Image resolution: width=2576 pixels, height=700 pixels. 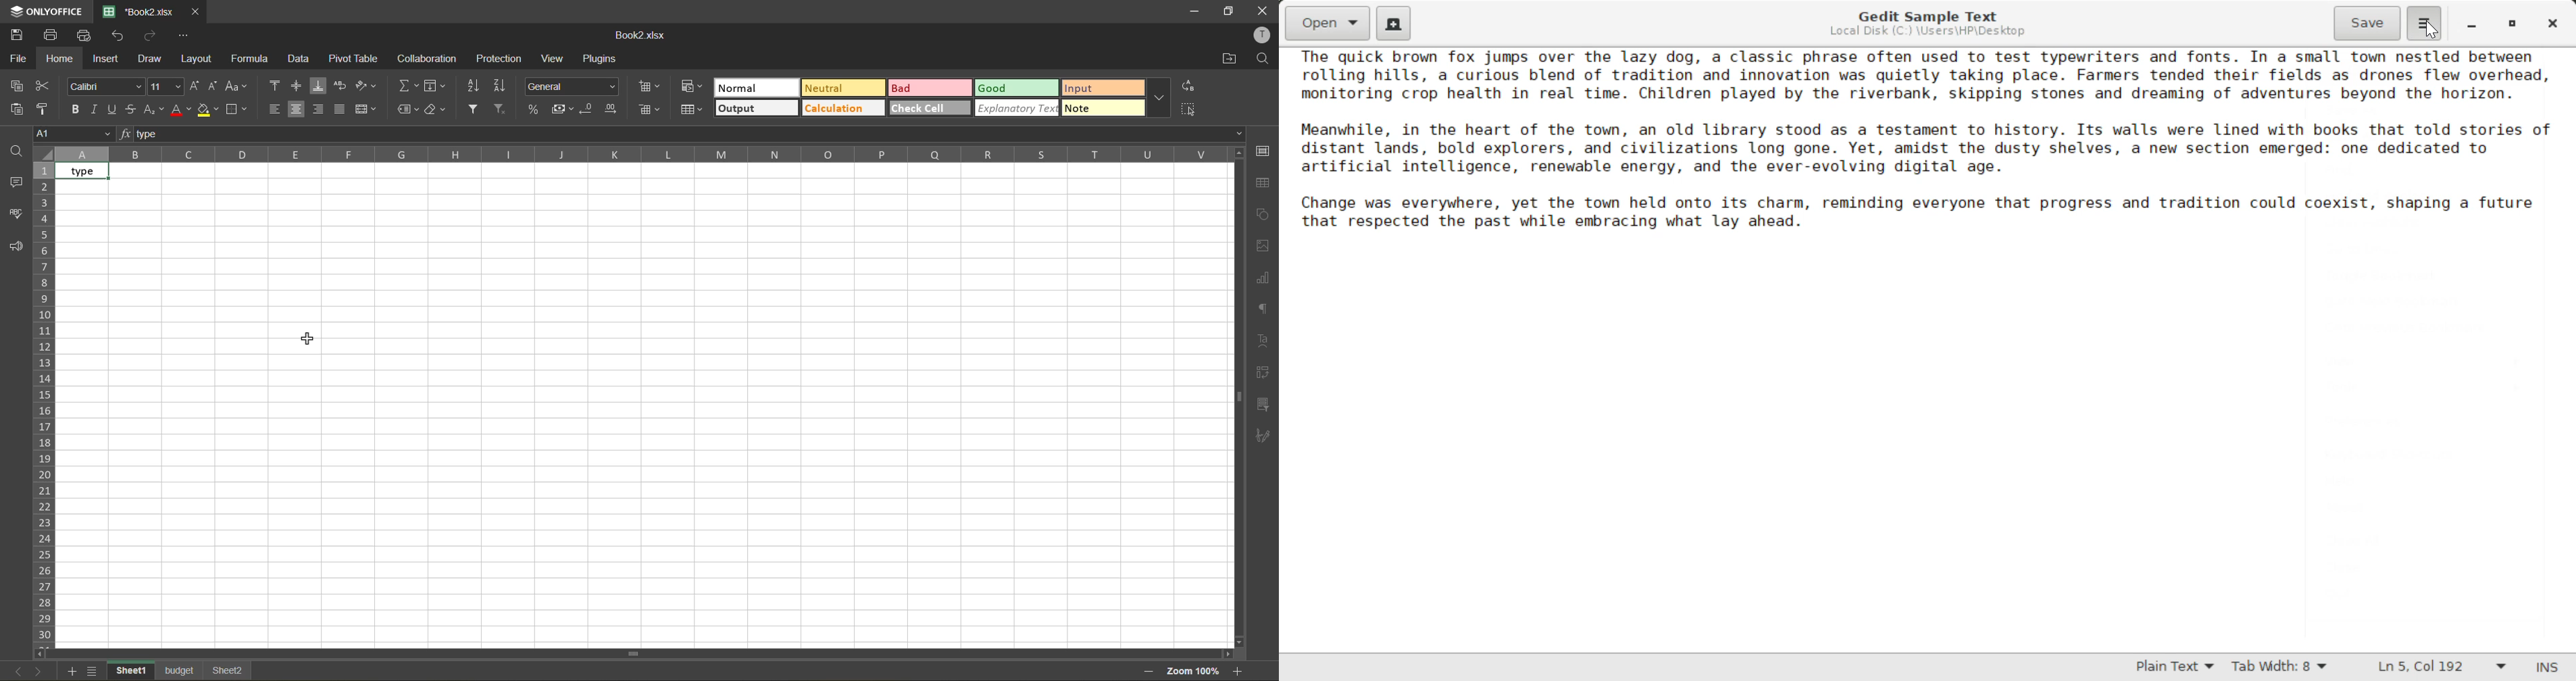 What do you see at coordinates (930, 108) in the screenshot?
I see `check cell` at bounding box center [930, 108].